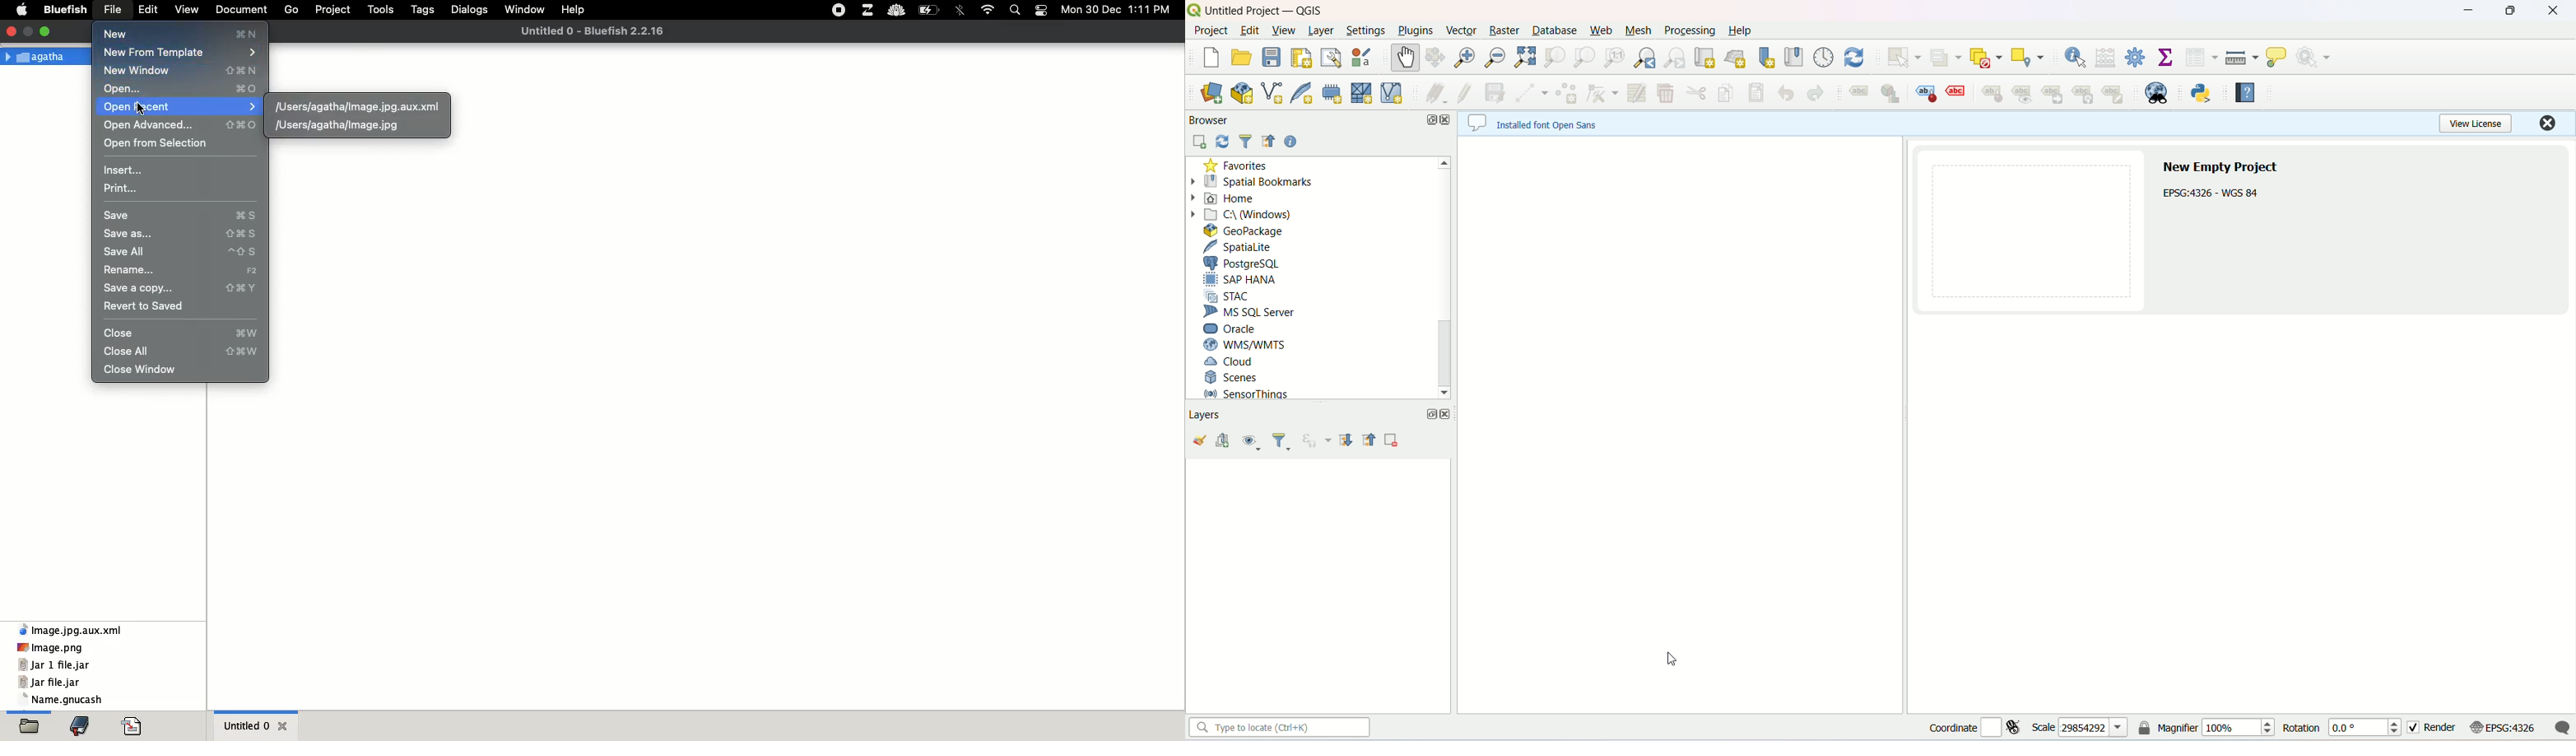 The image size is (2576, 756). What do you see at coordinates (1441, 278) in the screenshot?
I see `vertical scroll bar` at bounding box center [1441, 278].